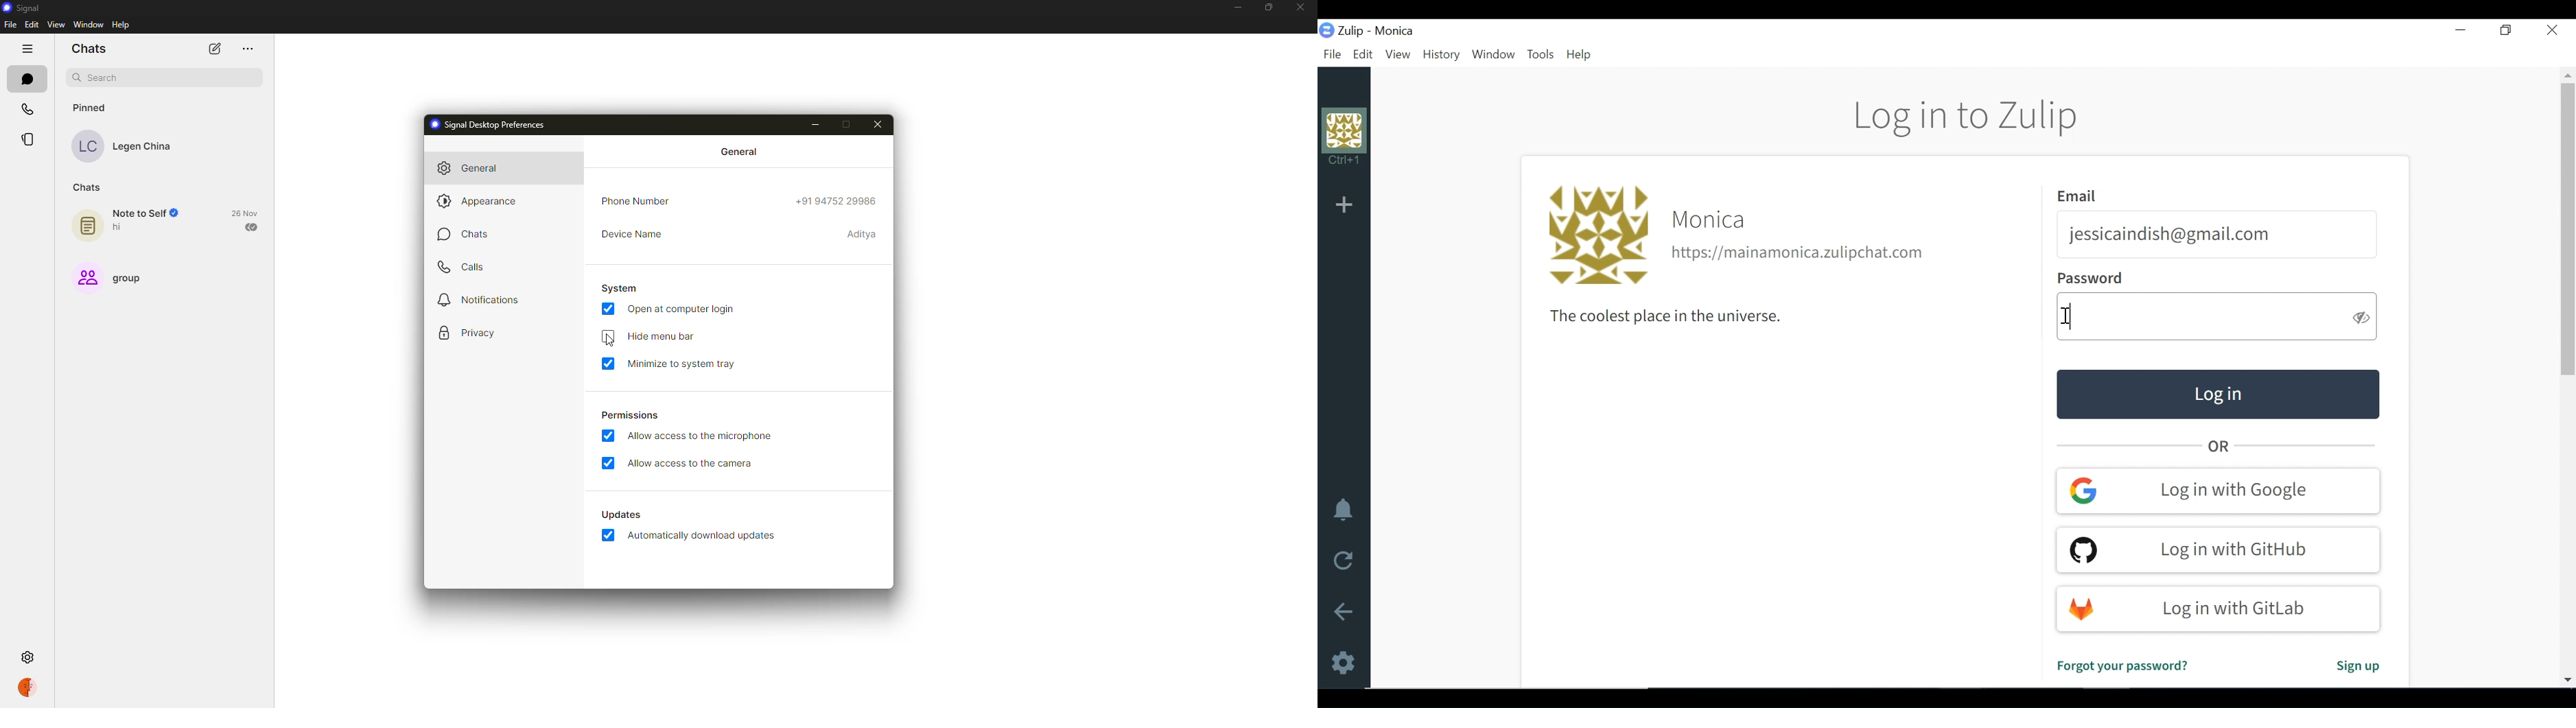 The width and height of the screenshot is (2576, 728). What do you see at coordinates (112, 277) in the screenshot?
I see `group` at bounding box center [112, 277].